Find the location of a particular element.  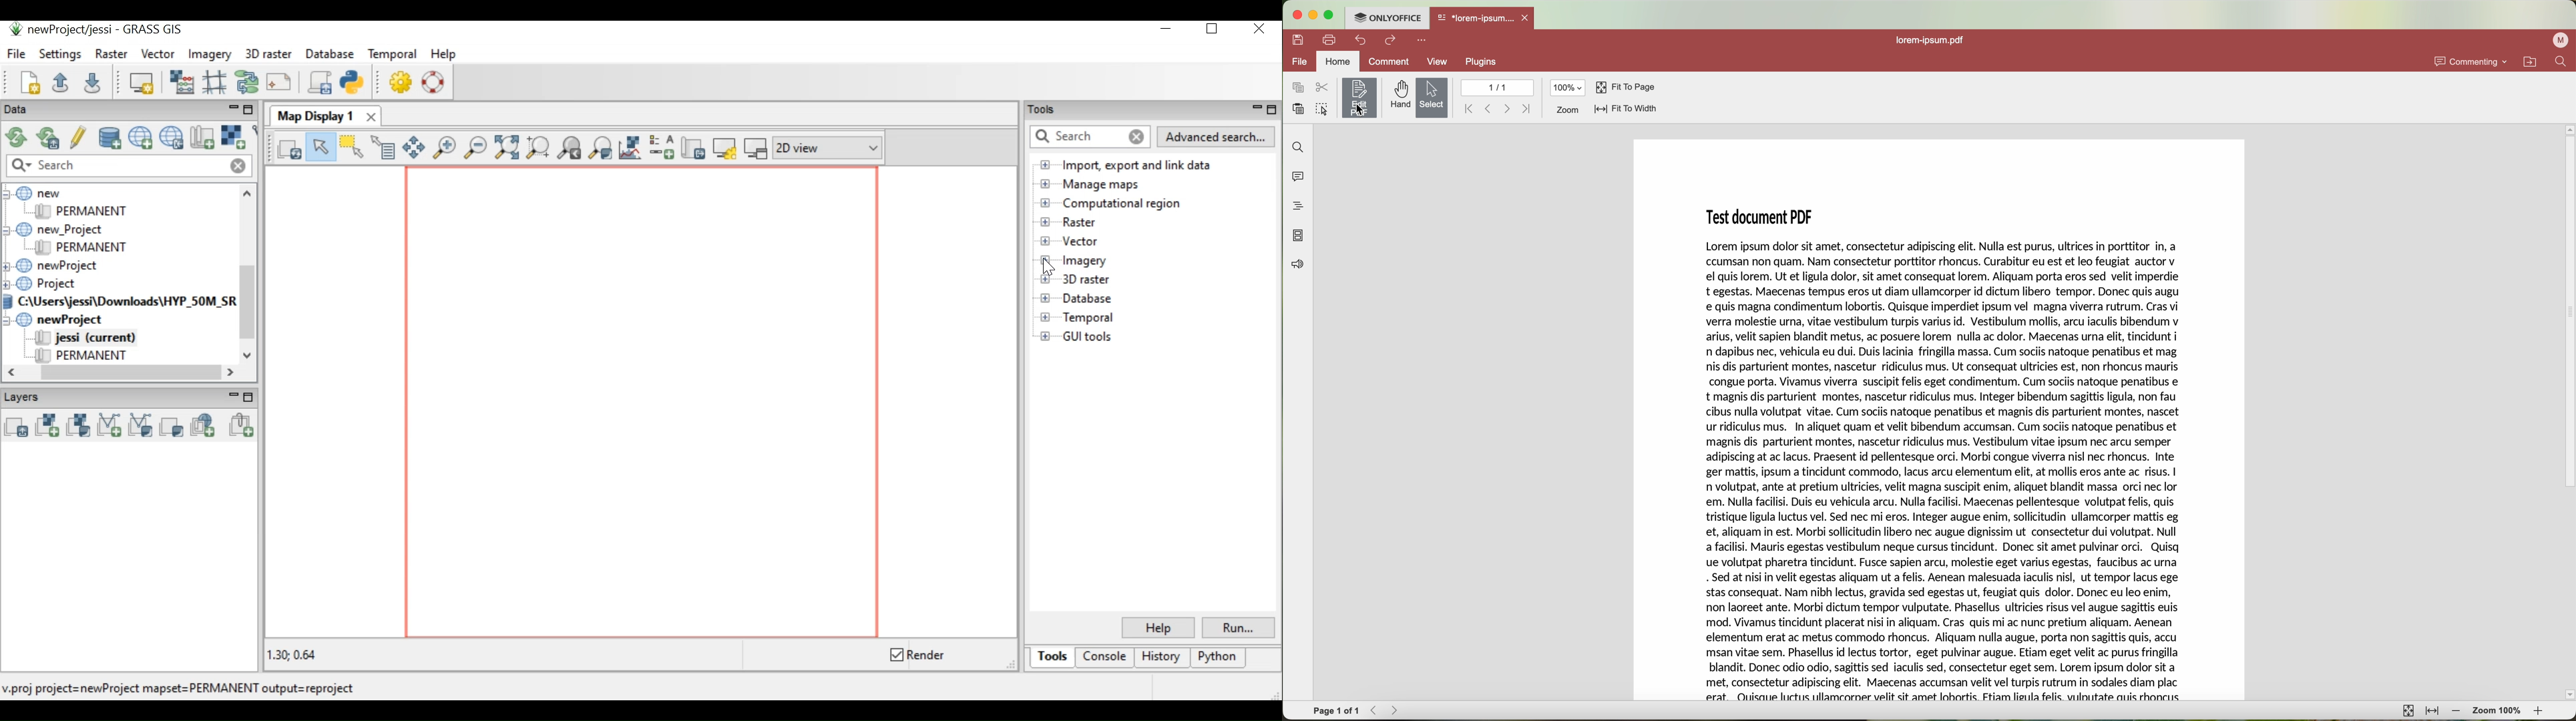

minimize is located at coordinates (1315, 14).